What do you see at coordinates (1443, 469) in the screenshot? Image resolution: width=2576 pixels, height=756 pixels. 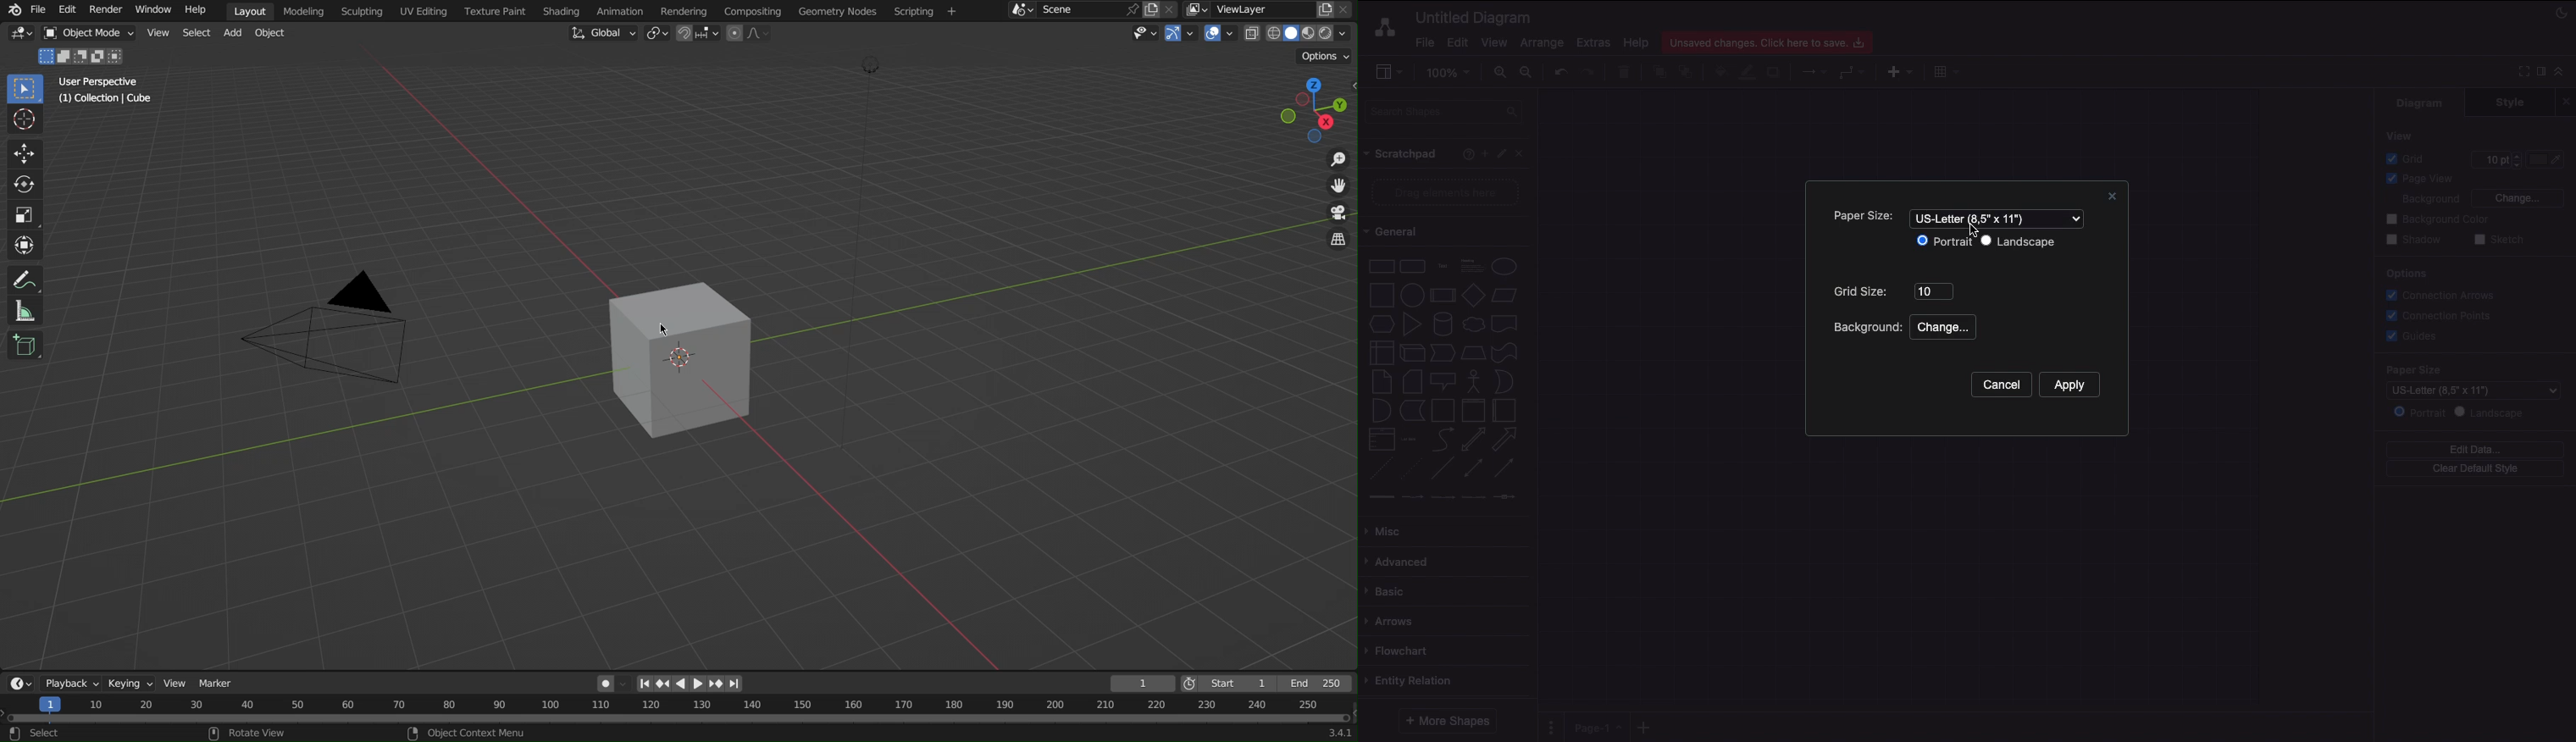 I see `Line` at bounding box center [1443, 469].